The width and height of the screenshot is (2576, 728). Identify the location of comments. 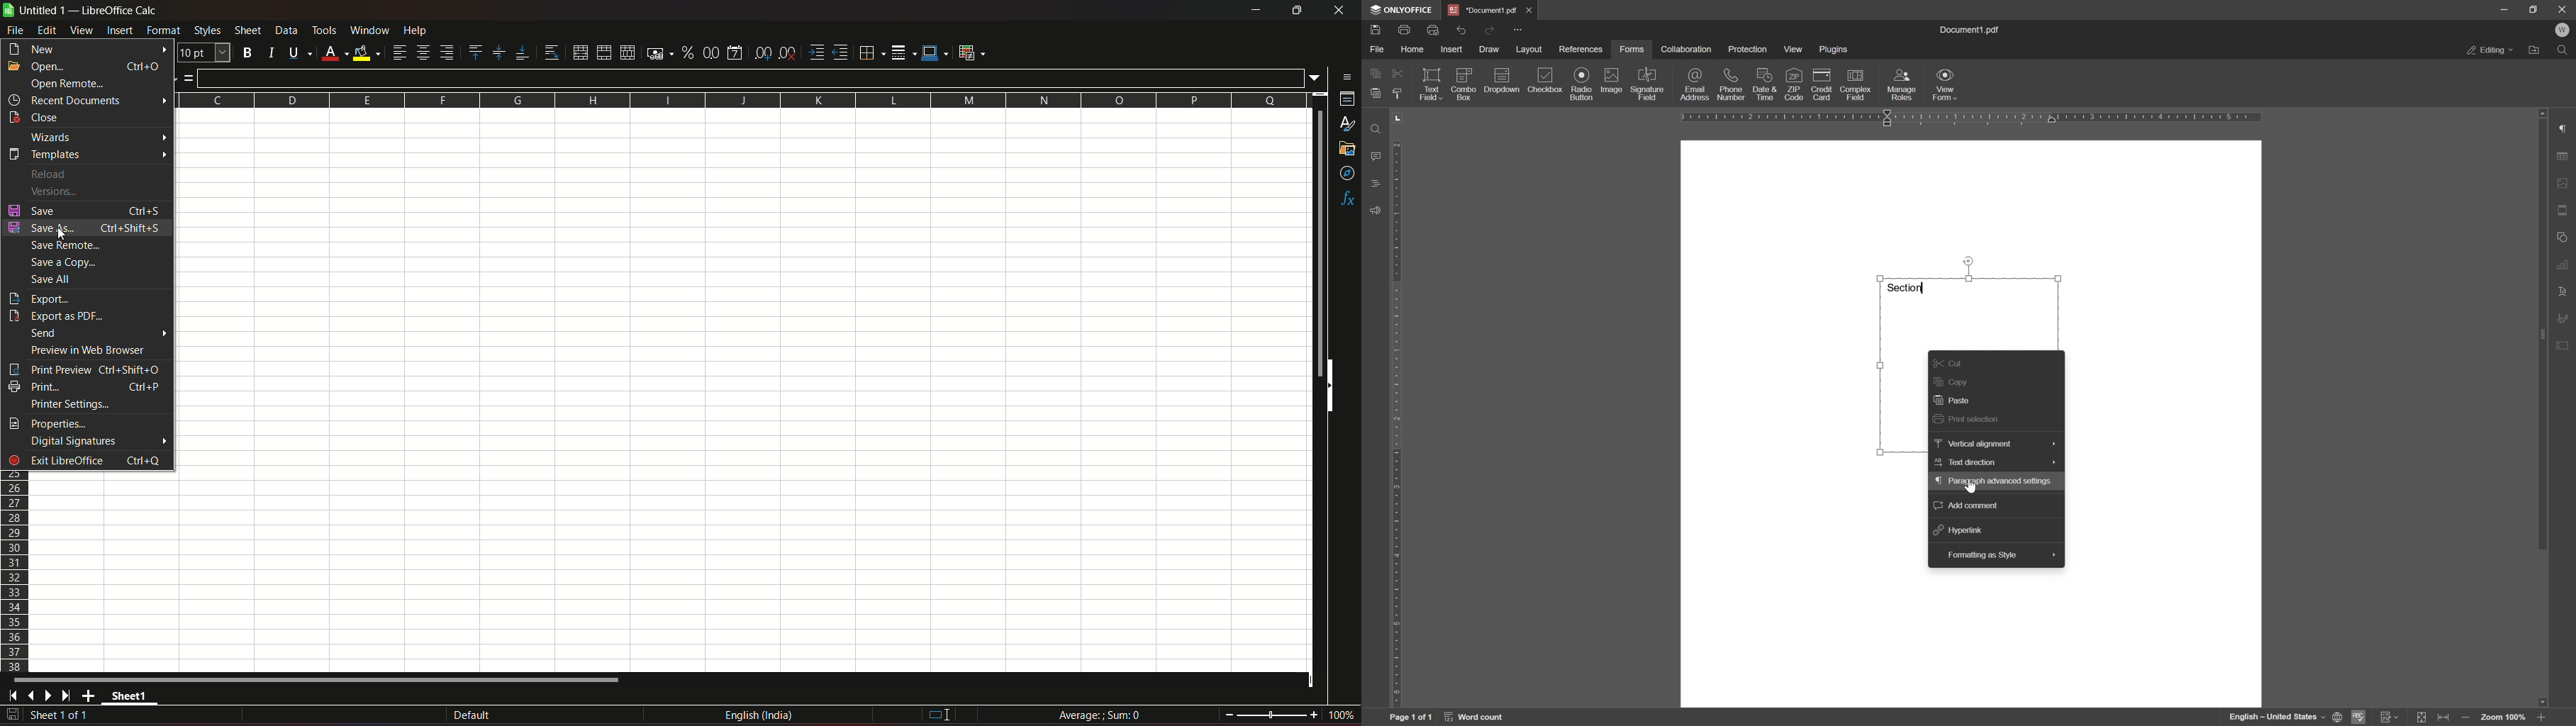
(1374, 155).